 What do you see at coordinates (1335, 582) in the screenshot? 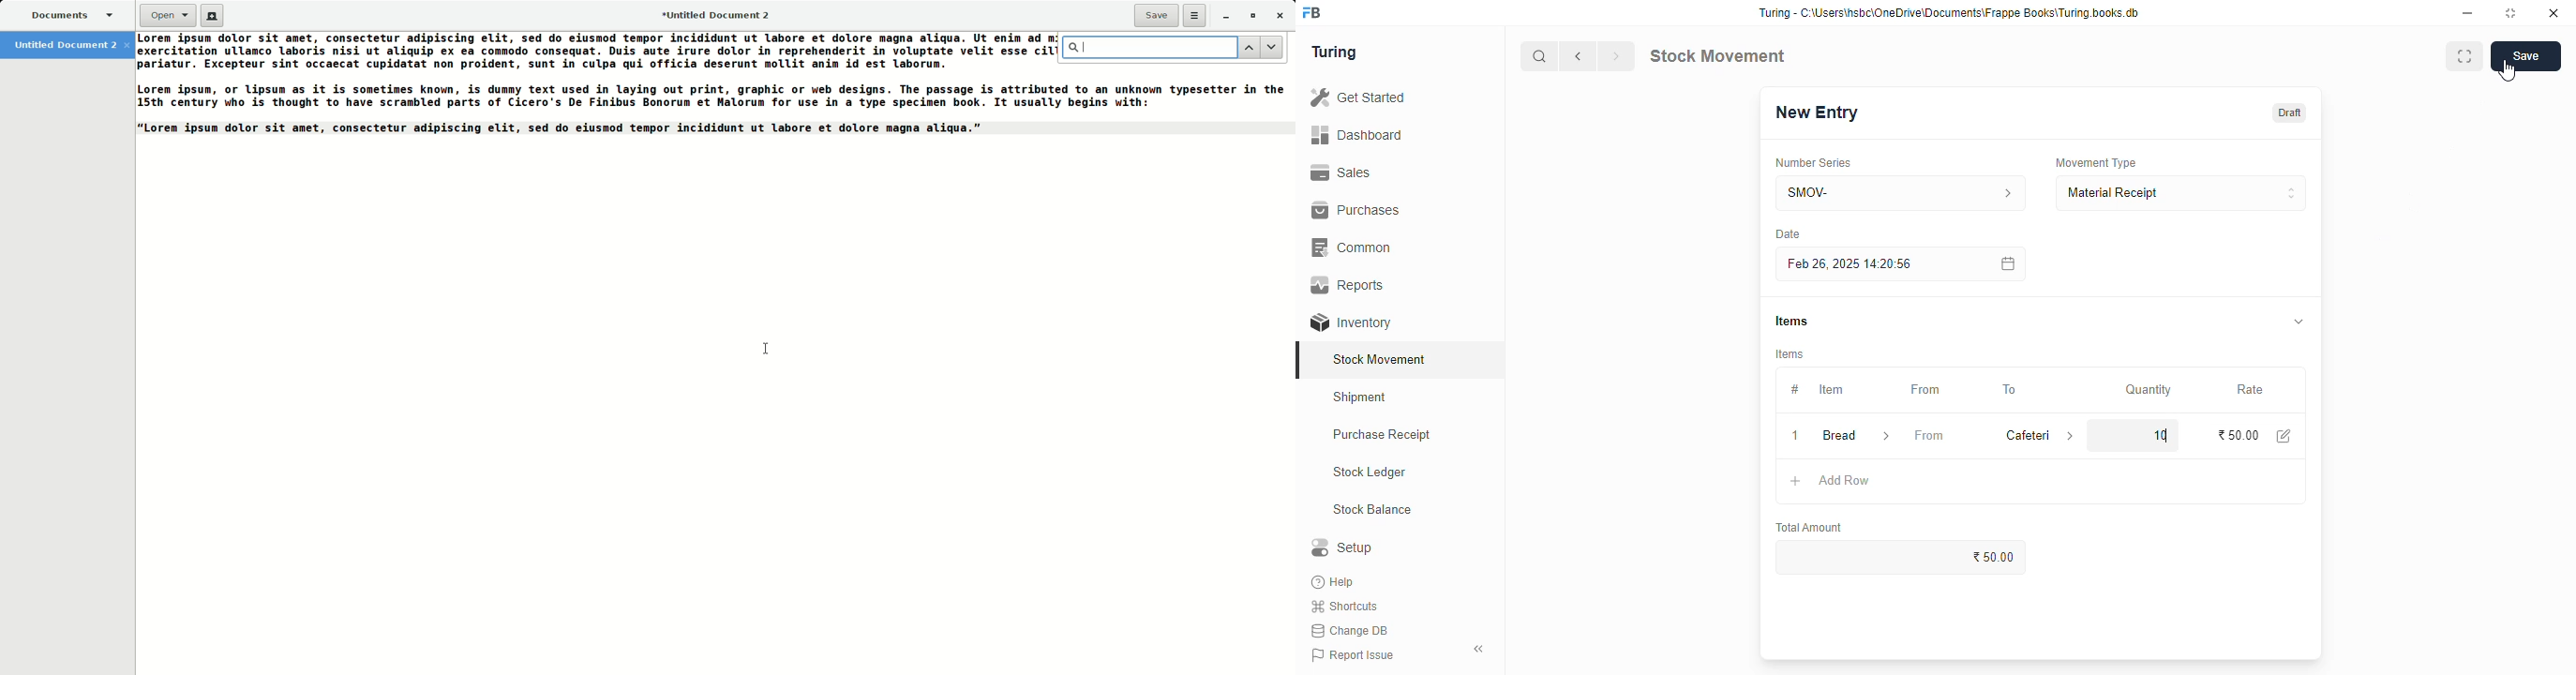
I see `help` at bounding box center [1335, 582].